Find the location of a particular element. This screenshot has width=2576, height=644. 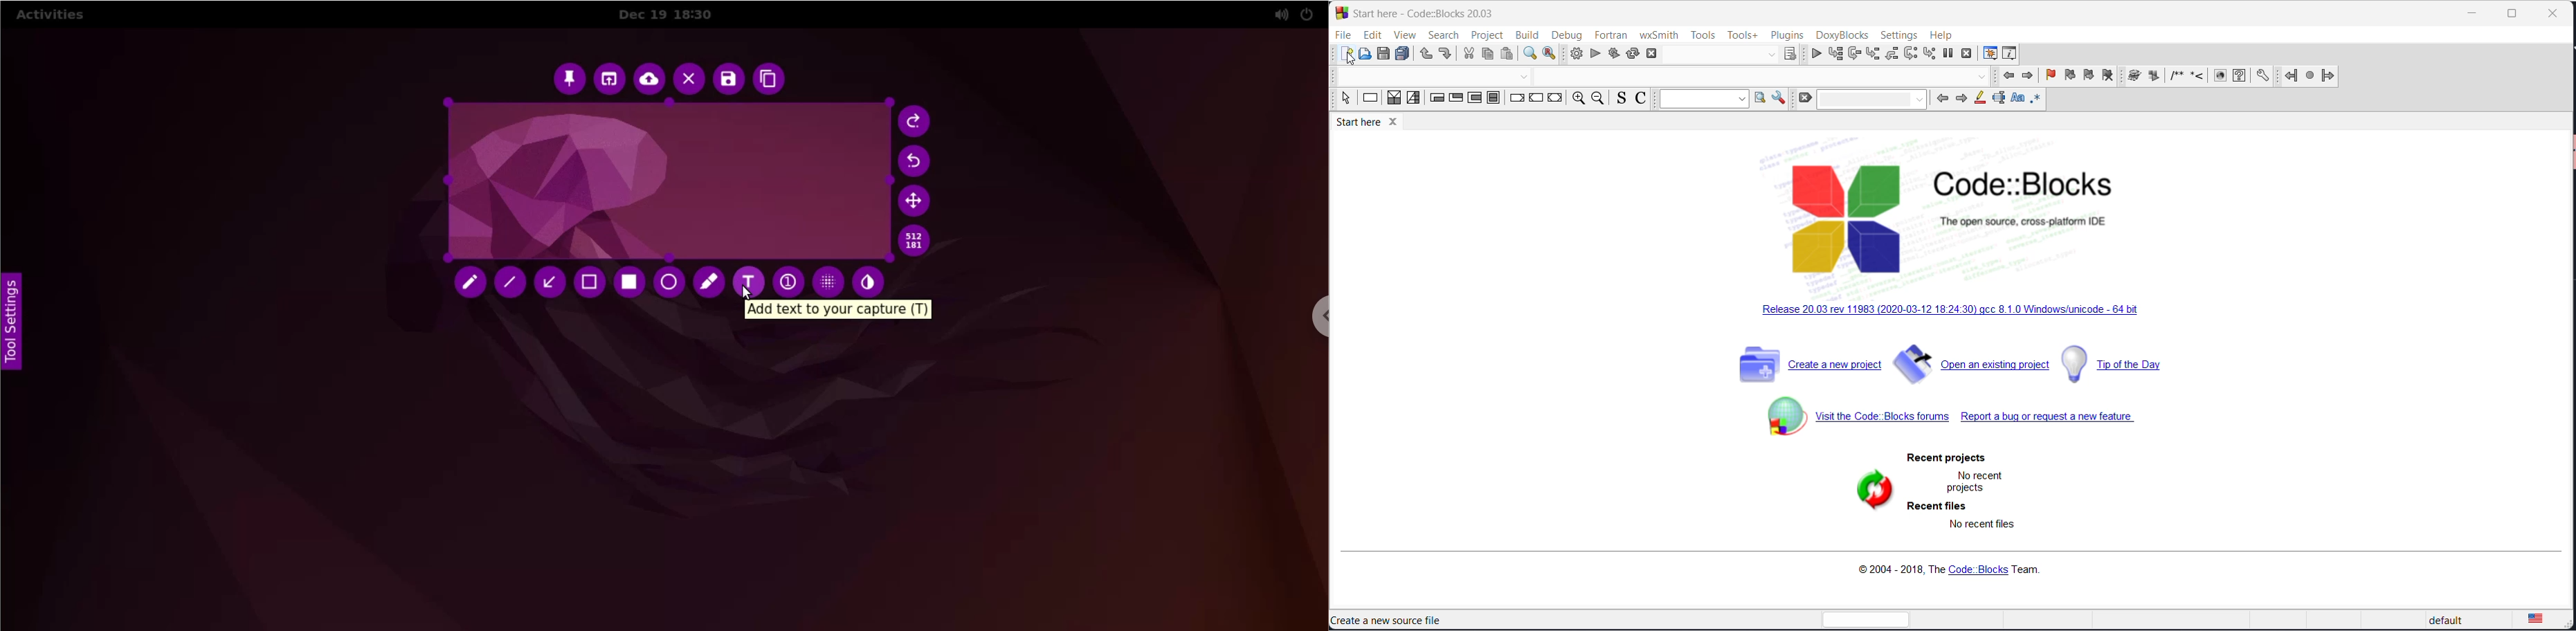

Debug is located at coordinates (1566, 33).